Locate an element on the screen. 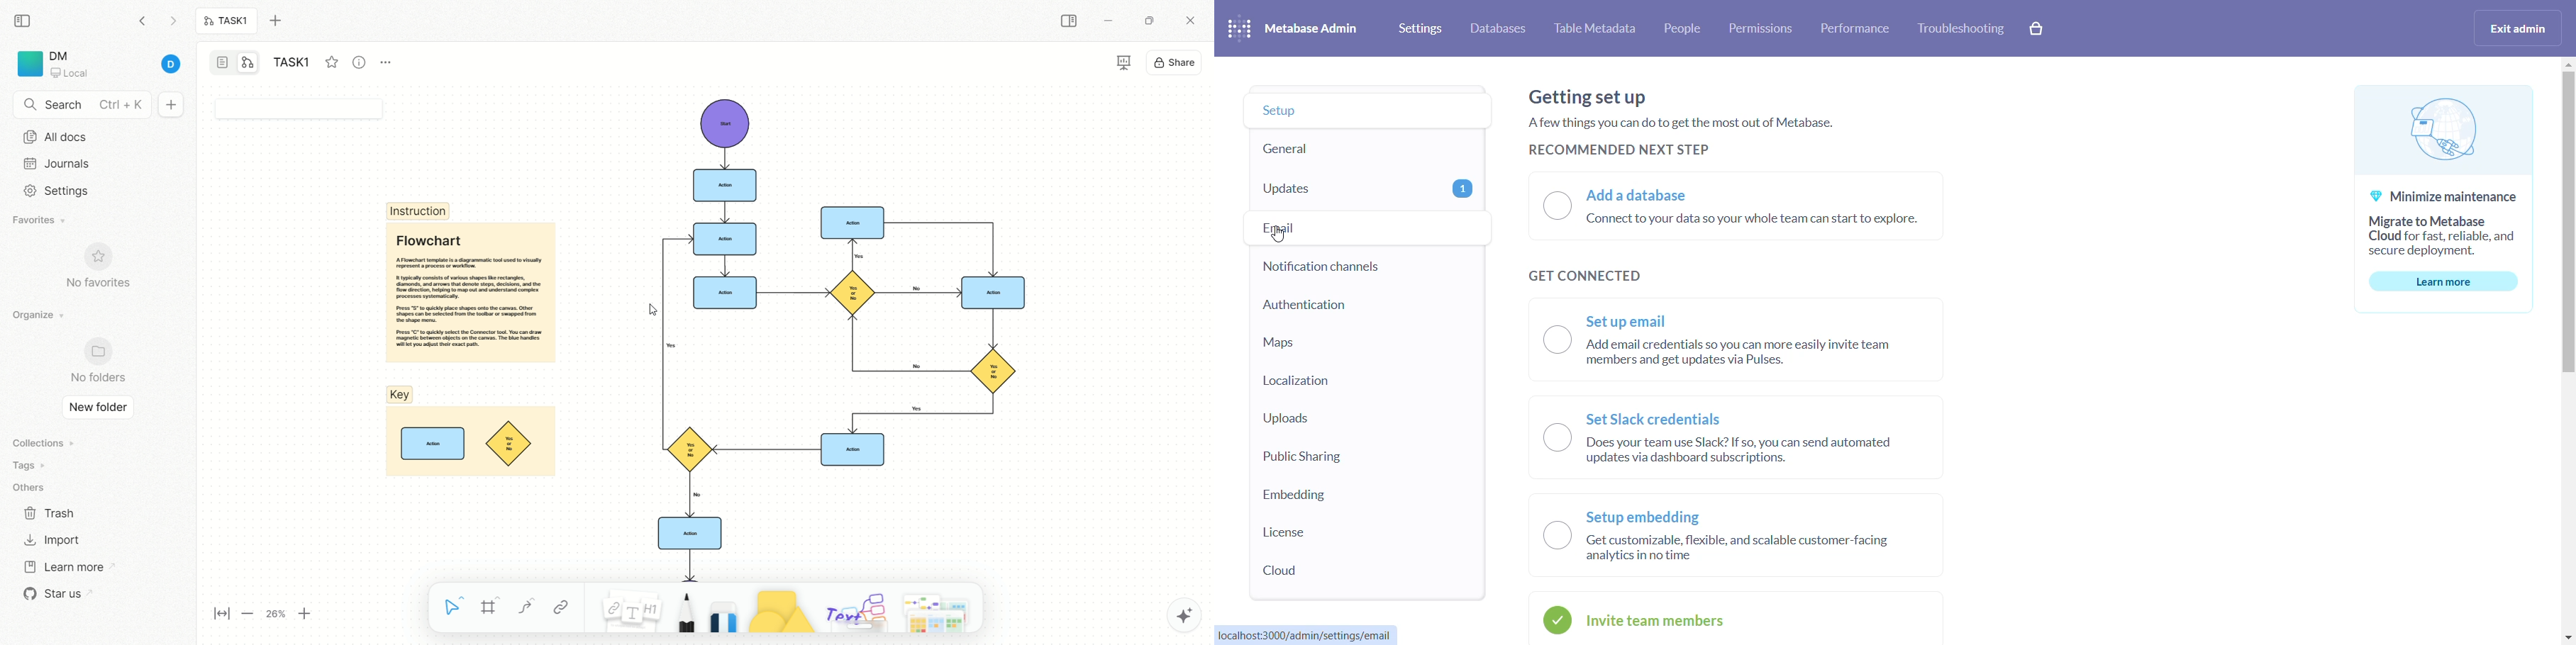  no favorites is located at coordinates (104, 273).